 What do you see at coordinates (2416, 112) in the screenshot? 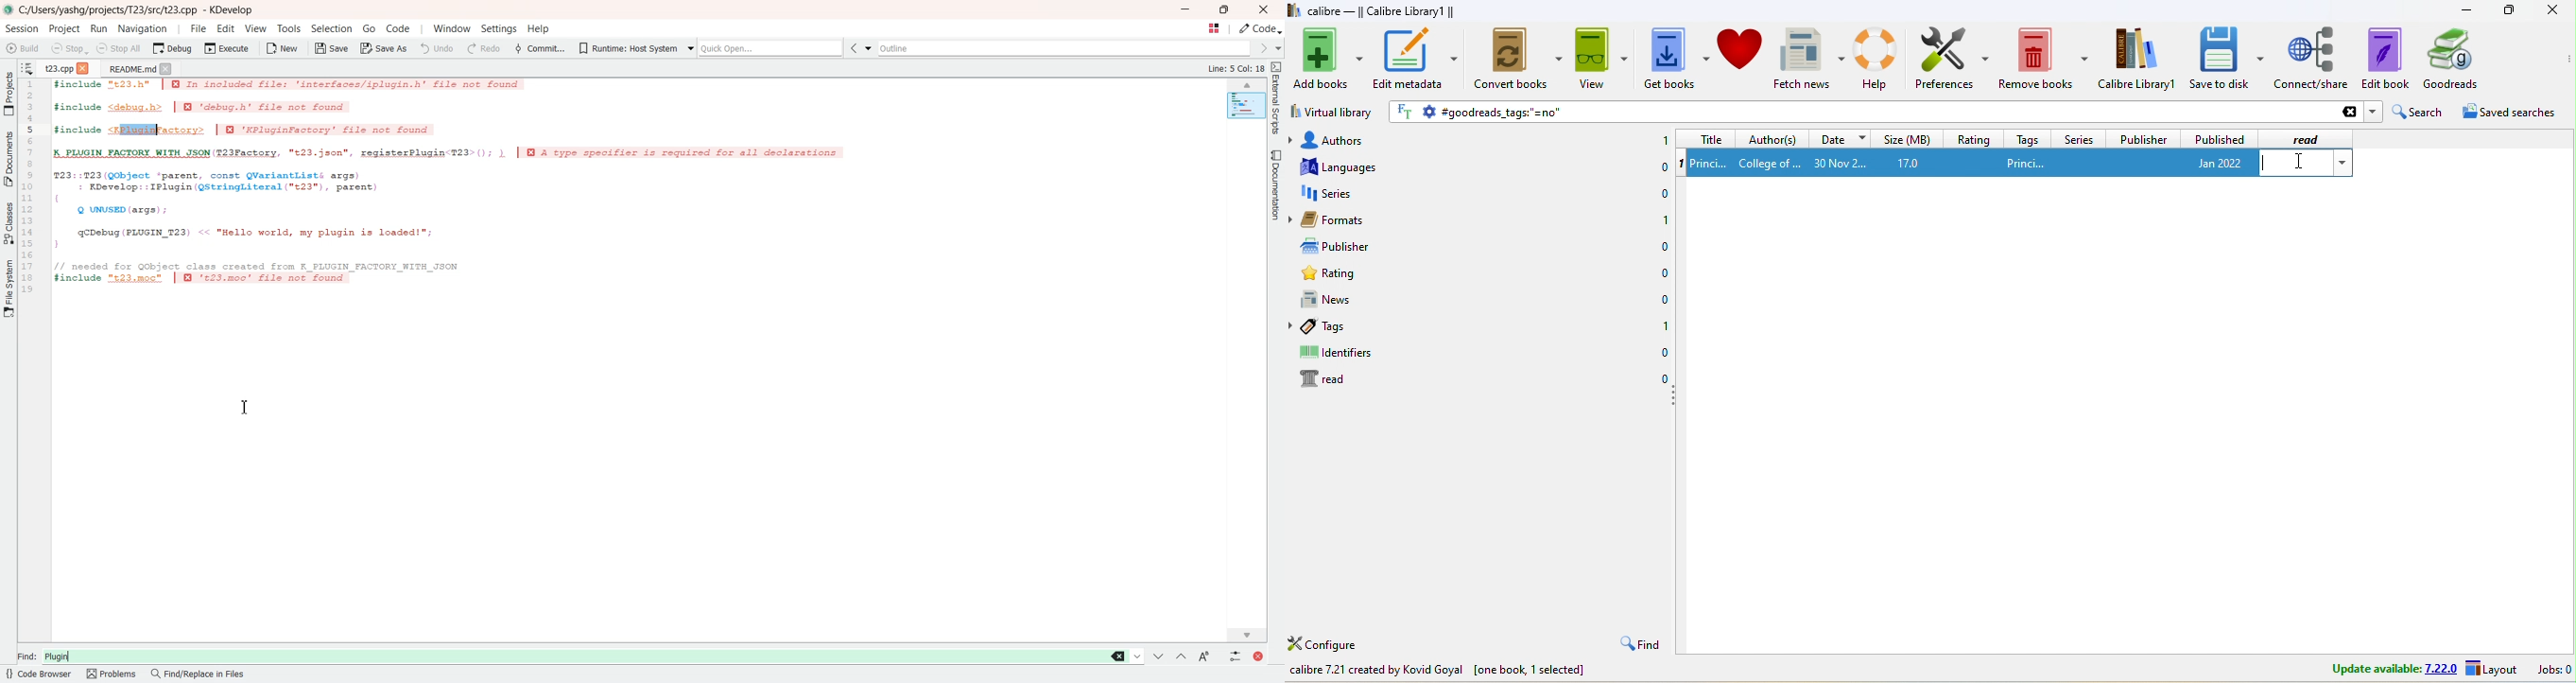
I see `search` at bounding box center [2416, 112].